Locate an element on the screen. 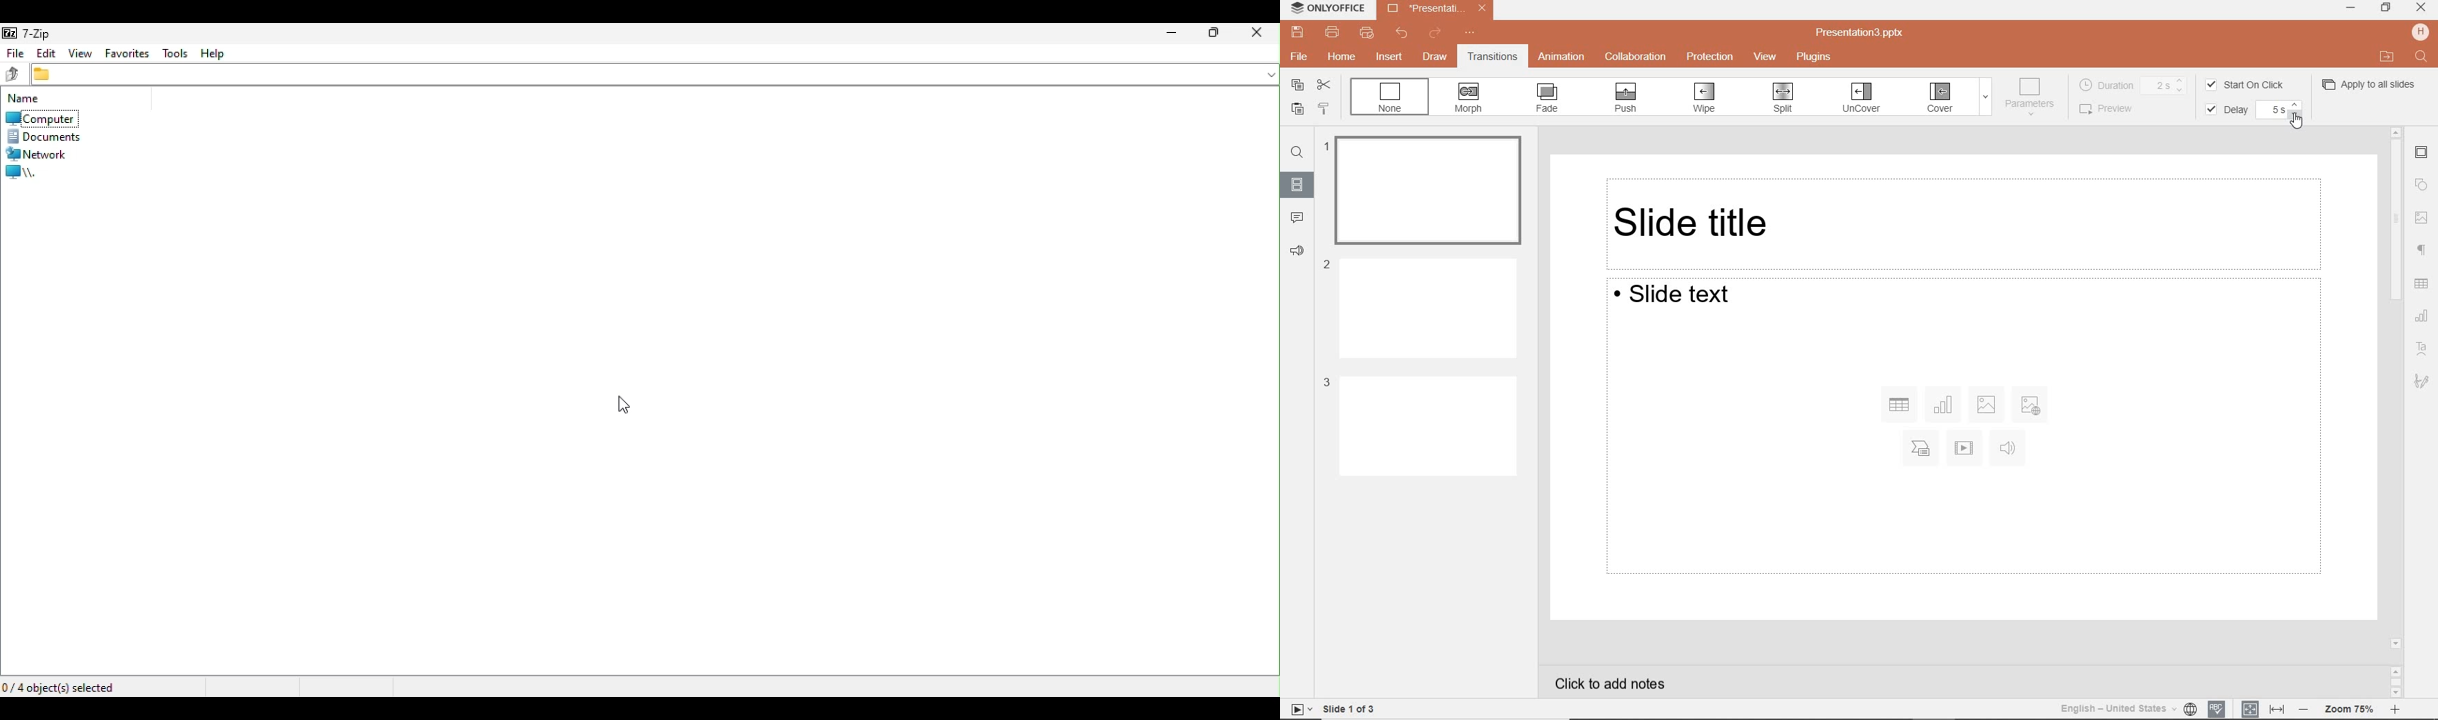 The width and height of the screenshot is (2464, 728). paragraph settings is located at coordinates (2424, 250).